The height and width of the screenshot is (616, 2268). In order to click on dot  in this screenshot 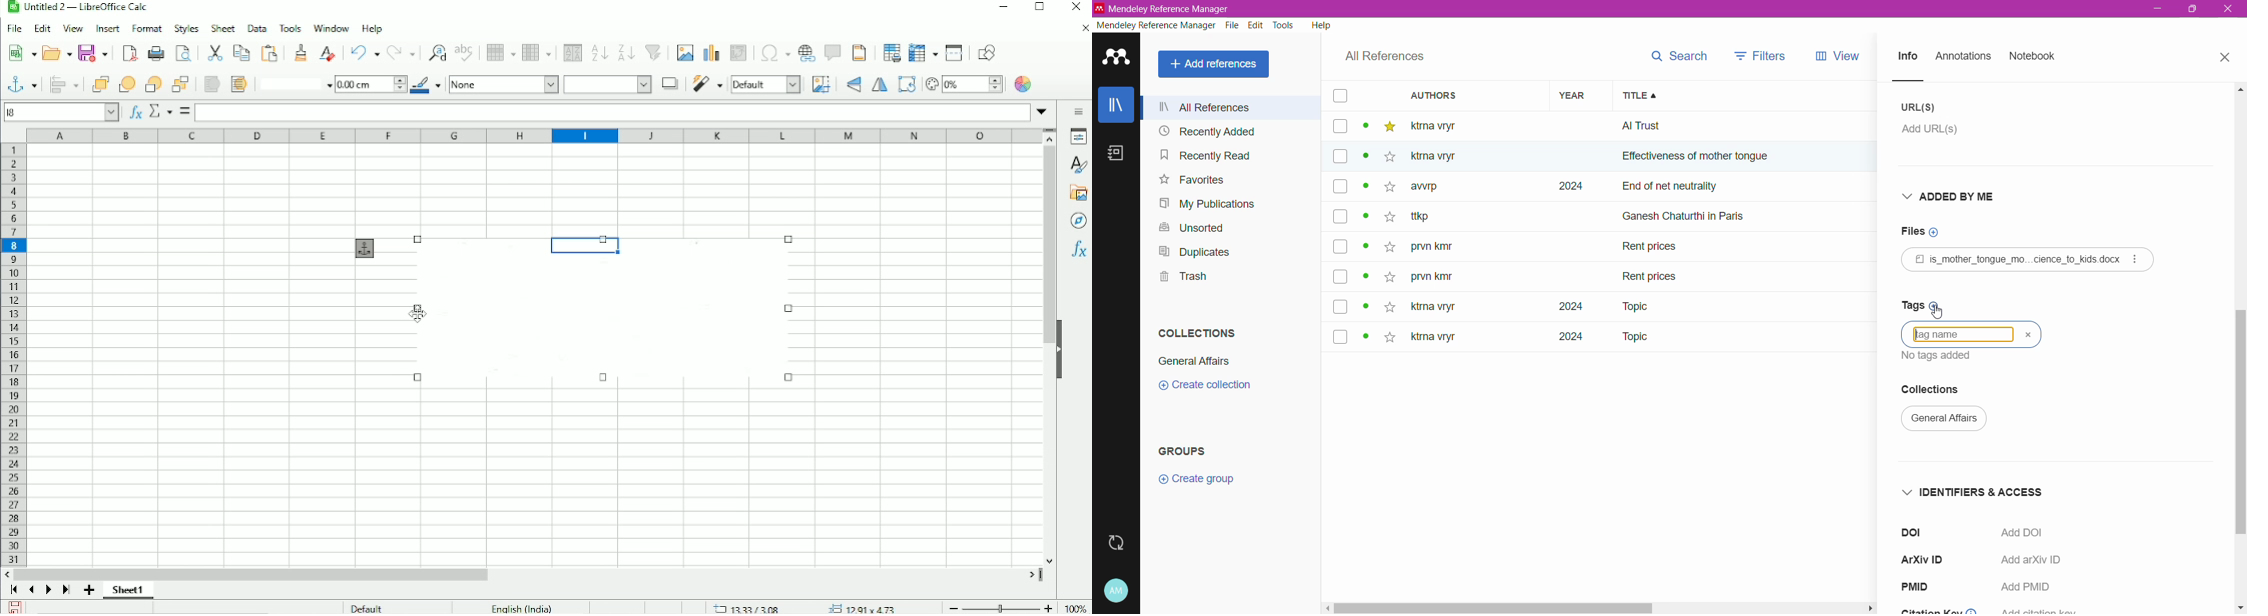, I will do `click(1367, 219)`.